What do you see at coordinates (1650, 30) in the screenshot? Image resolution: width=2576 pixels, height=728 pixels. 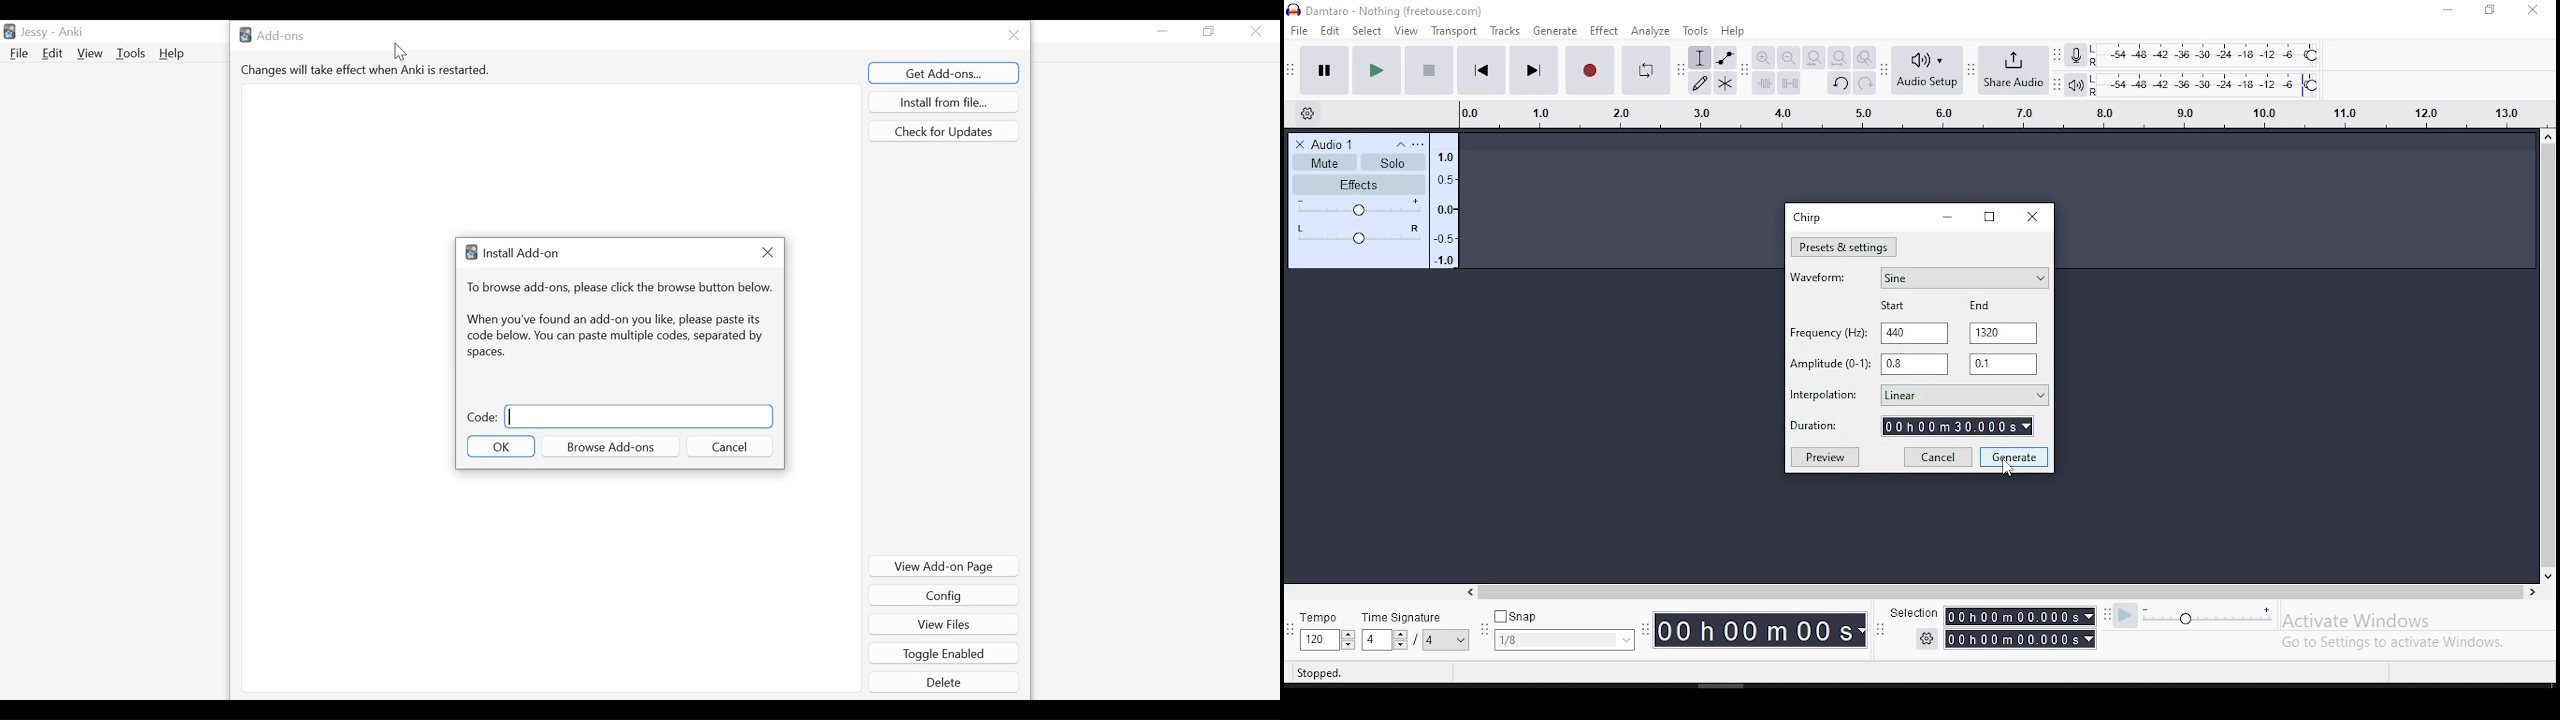 I see `analyze` at bounding box center [1650, 30].